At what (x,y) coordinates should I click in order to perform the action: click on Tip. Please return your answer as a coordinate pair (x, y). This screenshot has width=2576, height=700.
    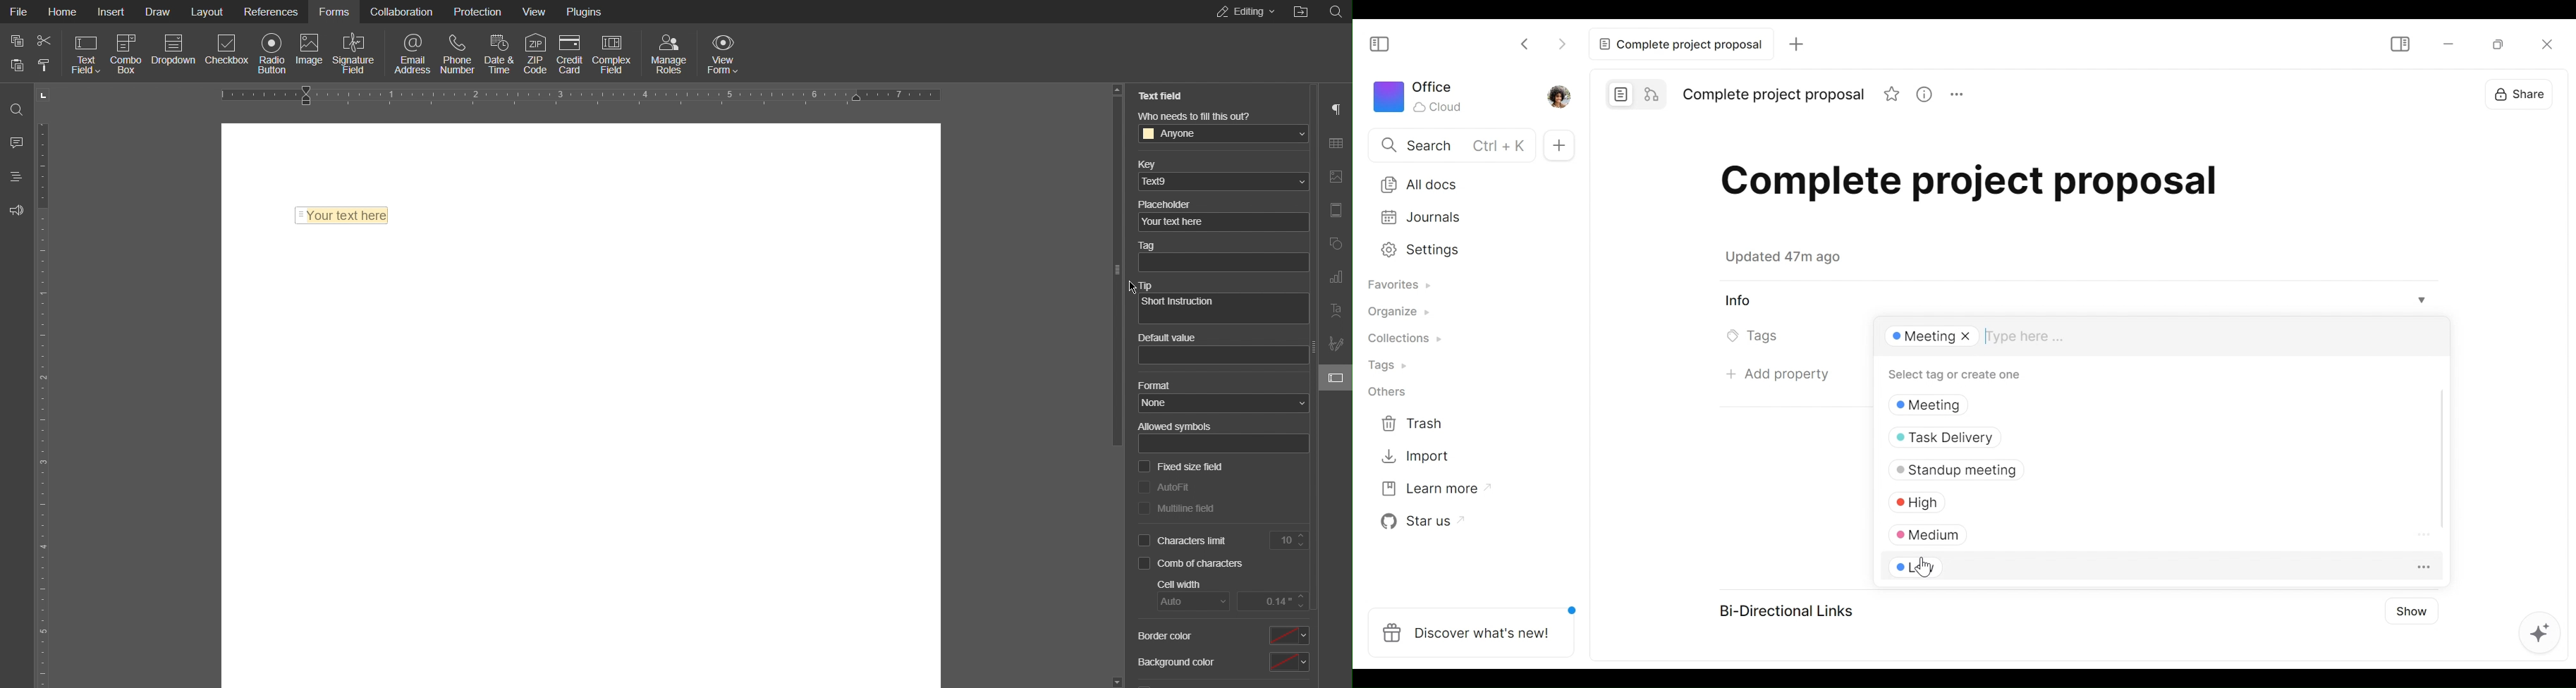
    Looking at the image, I should click on (1143, 285).